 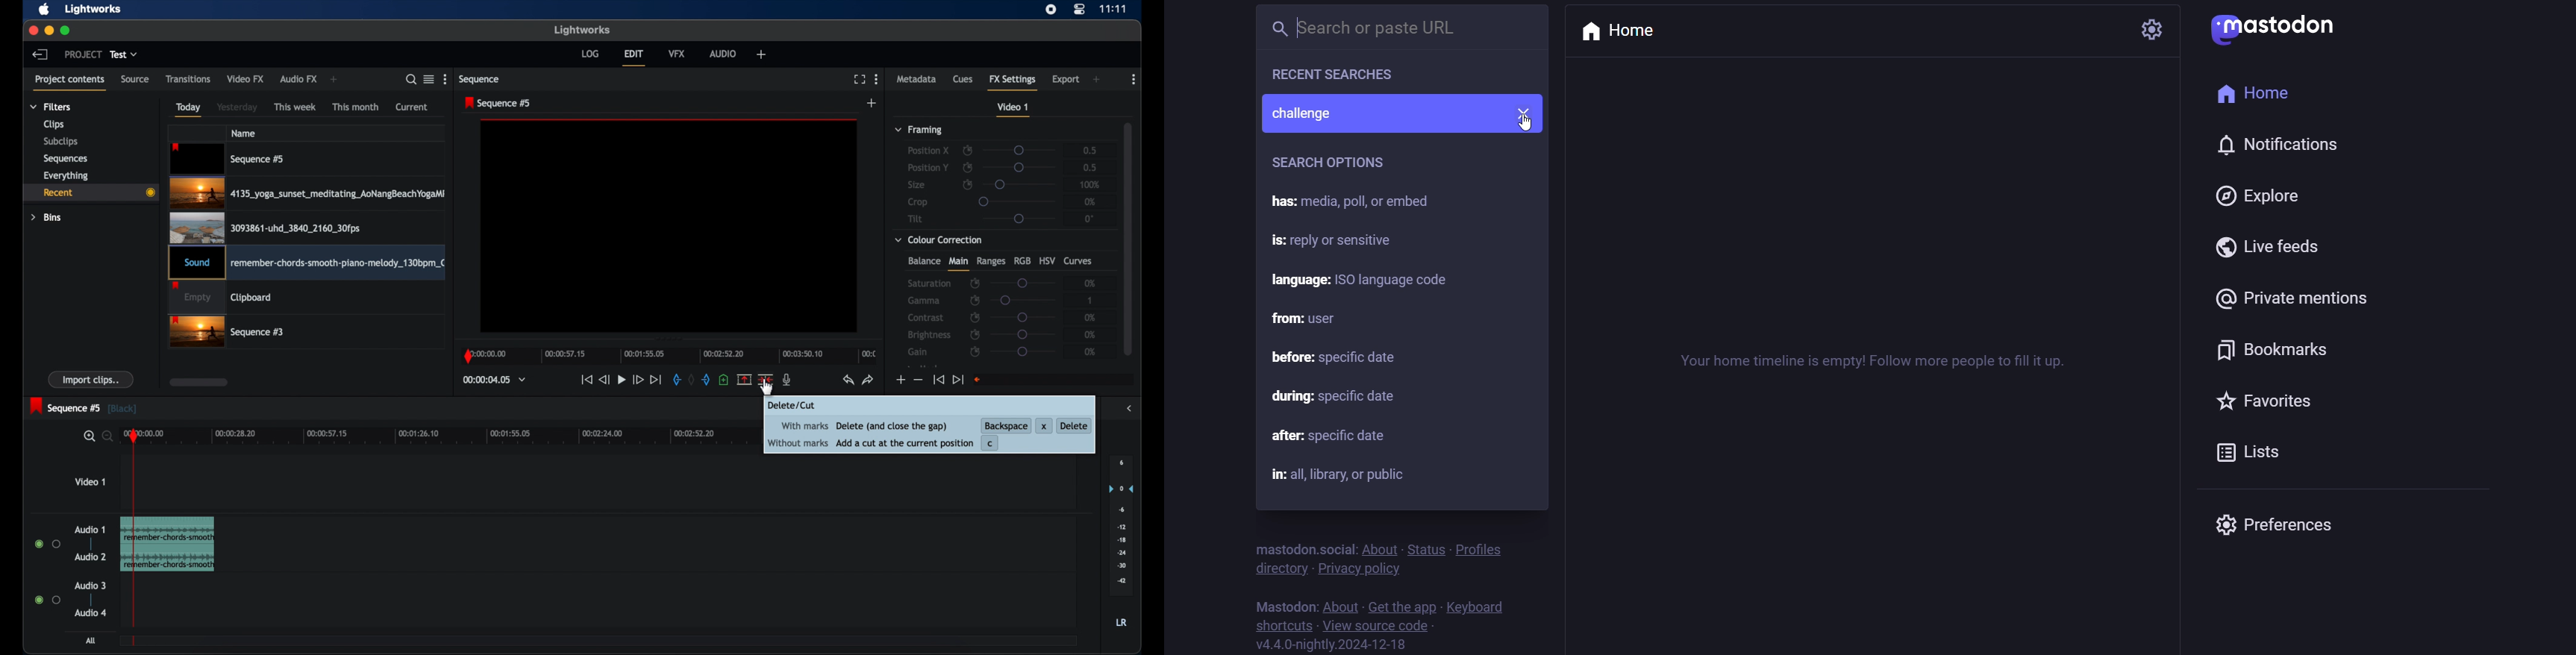 What do you see at coordinates (1128, 238) in the screenshot?
I see `scroll bar` at bounding box center [1128, 238].